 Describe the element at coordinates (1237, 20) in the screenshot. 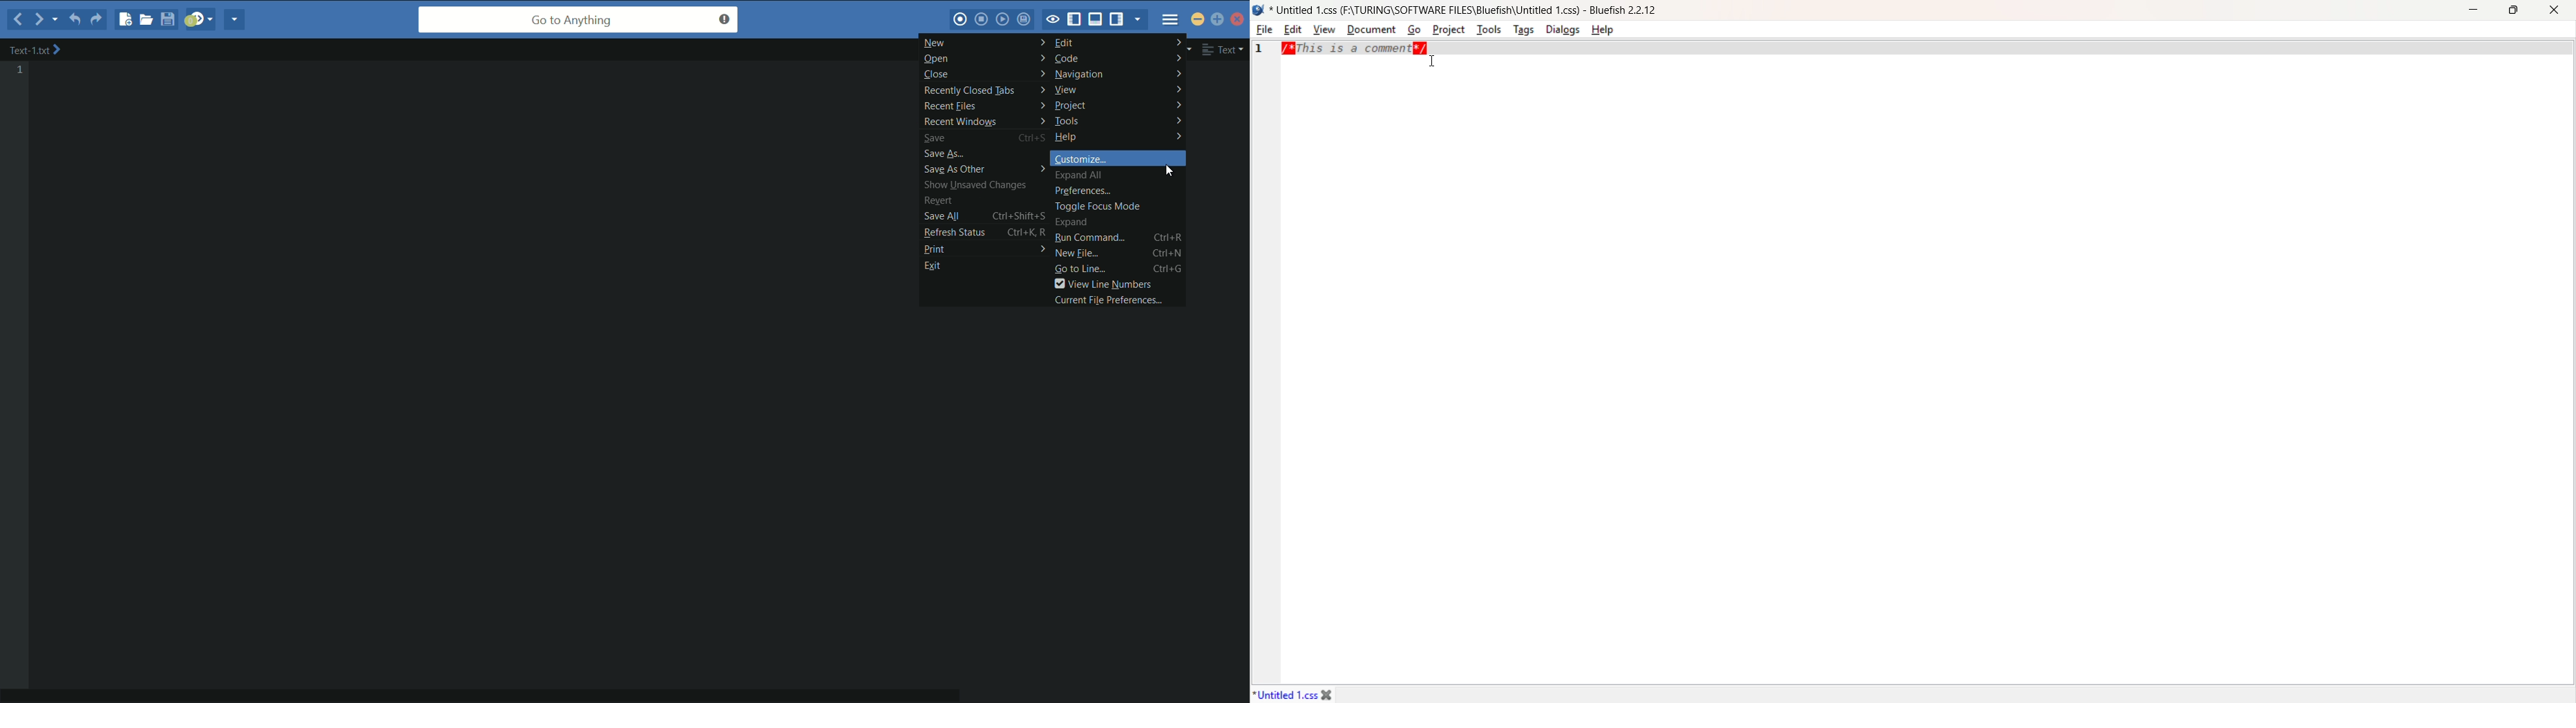

I see `close app` at that location.